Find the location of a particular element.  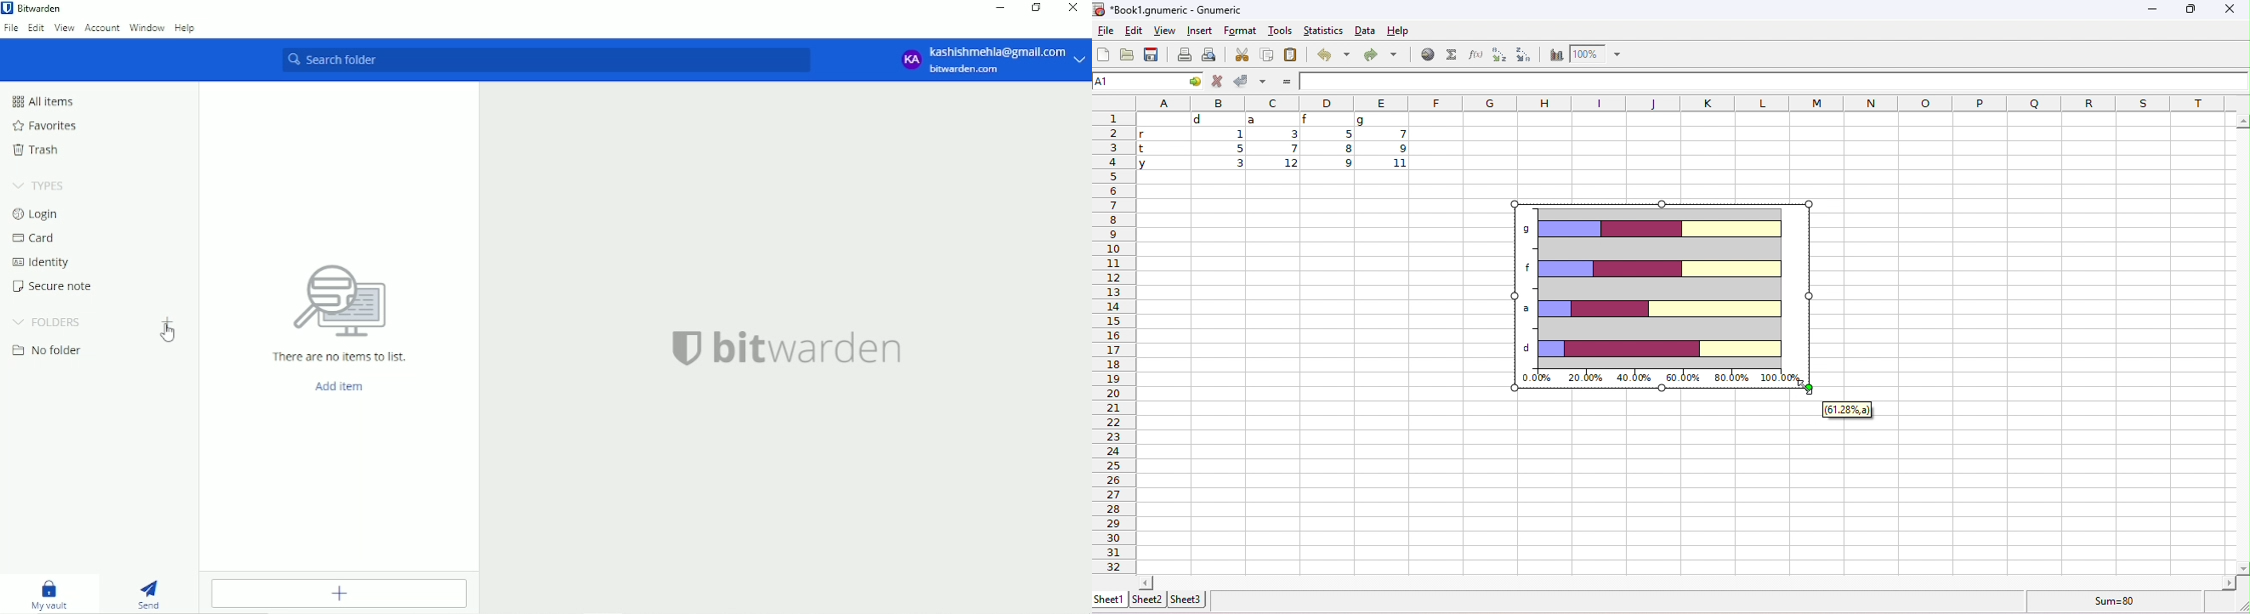

Close is located at coordinates (1073, 8).